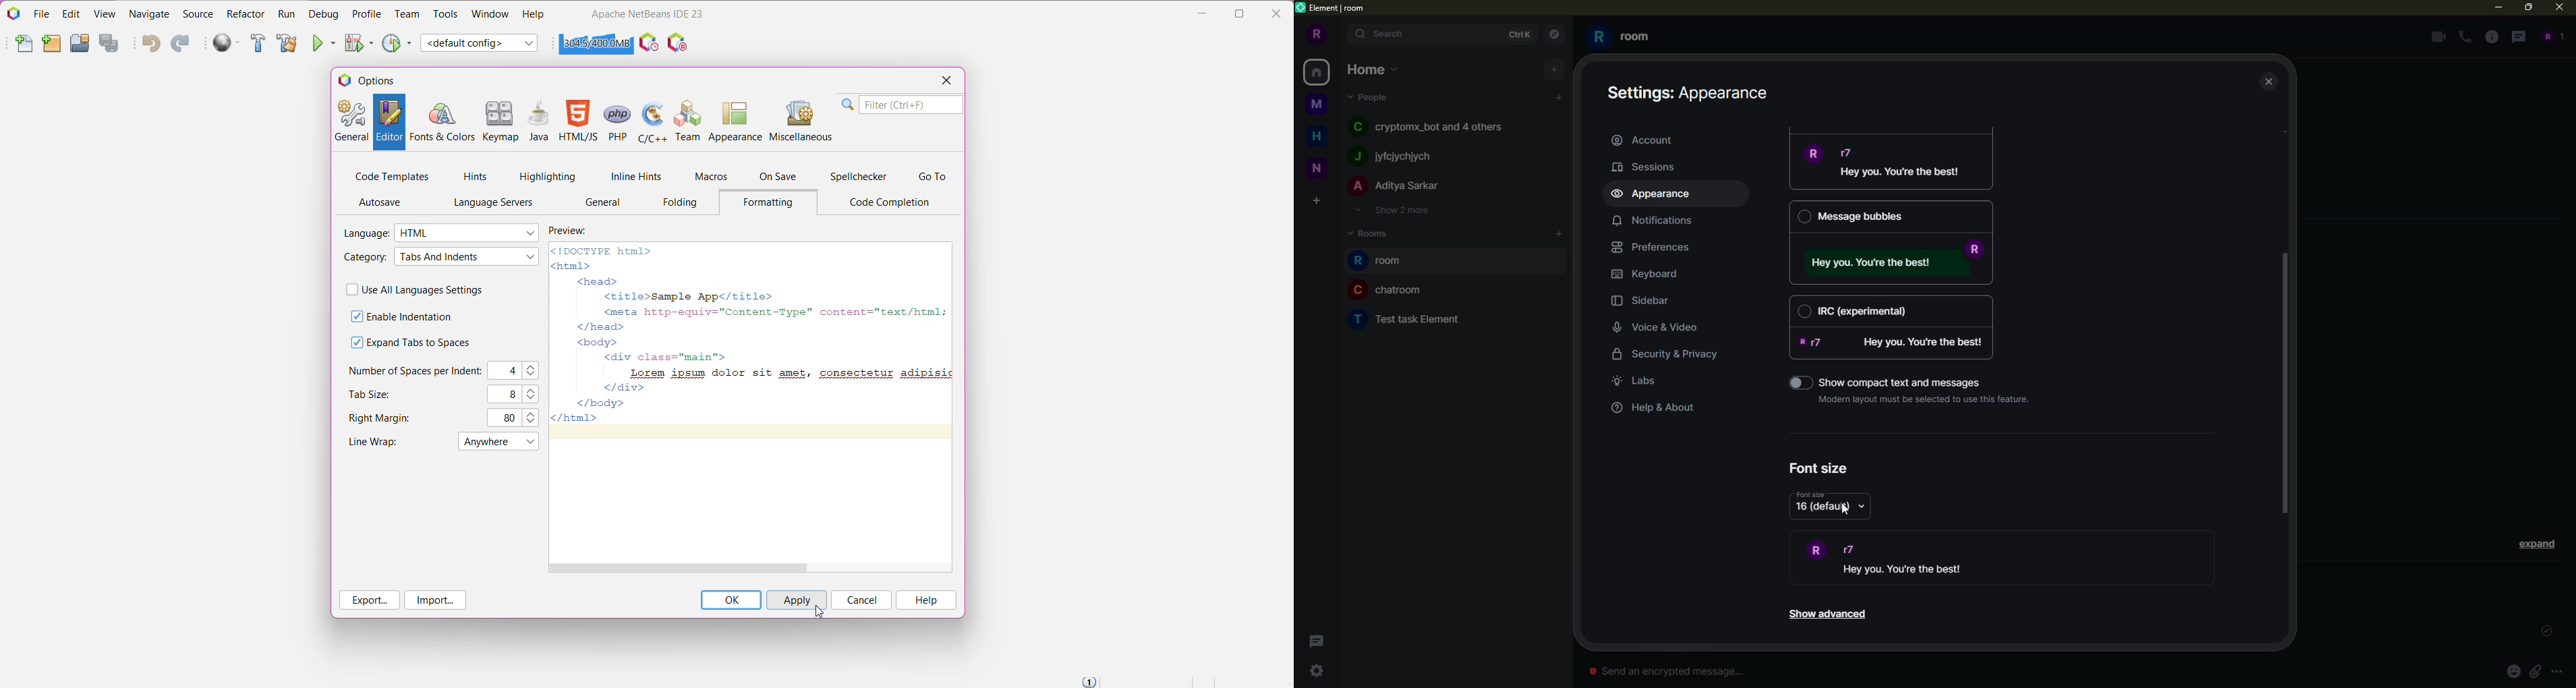 The height and width of the screenshot is (700, 2576). Describe the element at coordinates (246, 13) in the screenshot. I see `Refactor` at that location.